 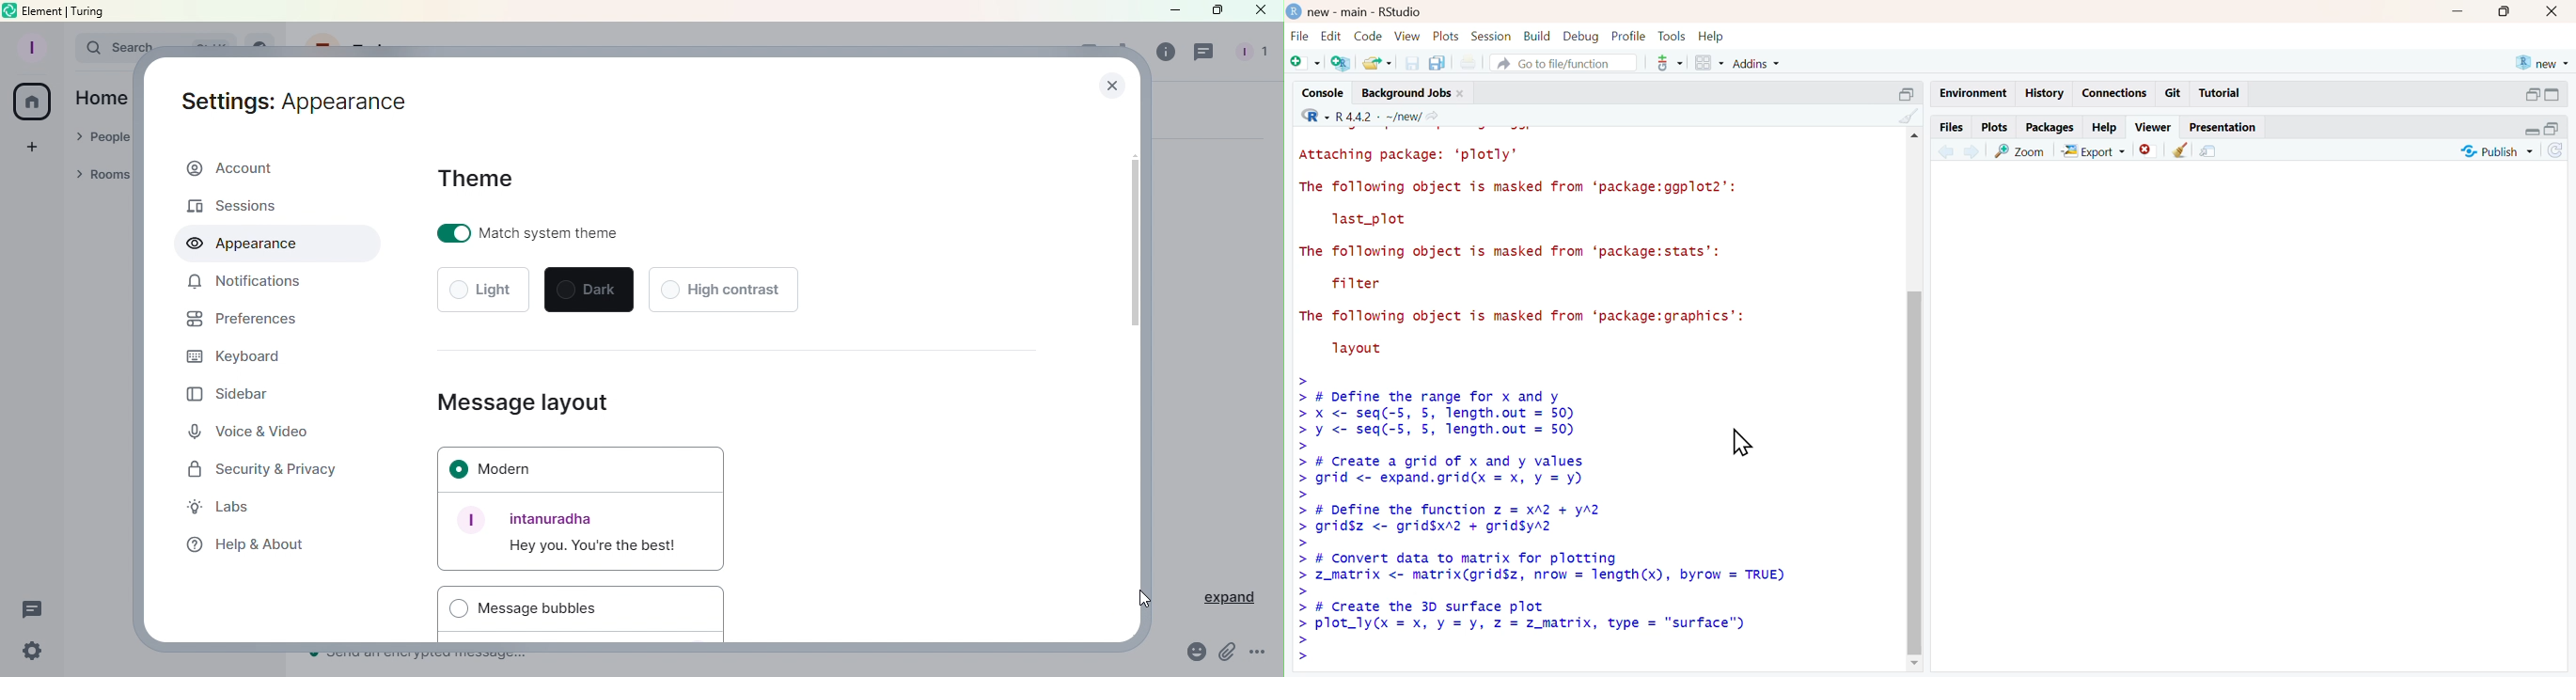 I want to click on clear console, so click(x=1908, y=116).